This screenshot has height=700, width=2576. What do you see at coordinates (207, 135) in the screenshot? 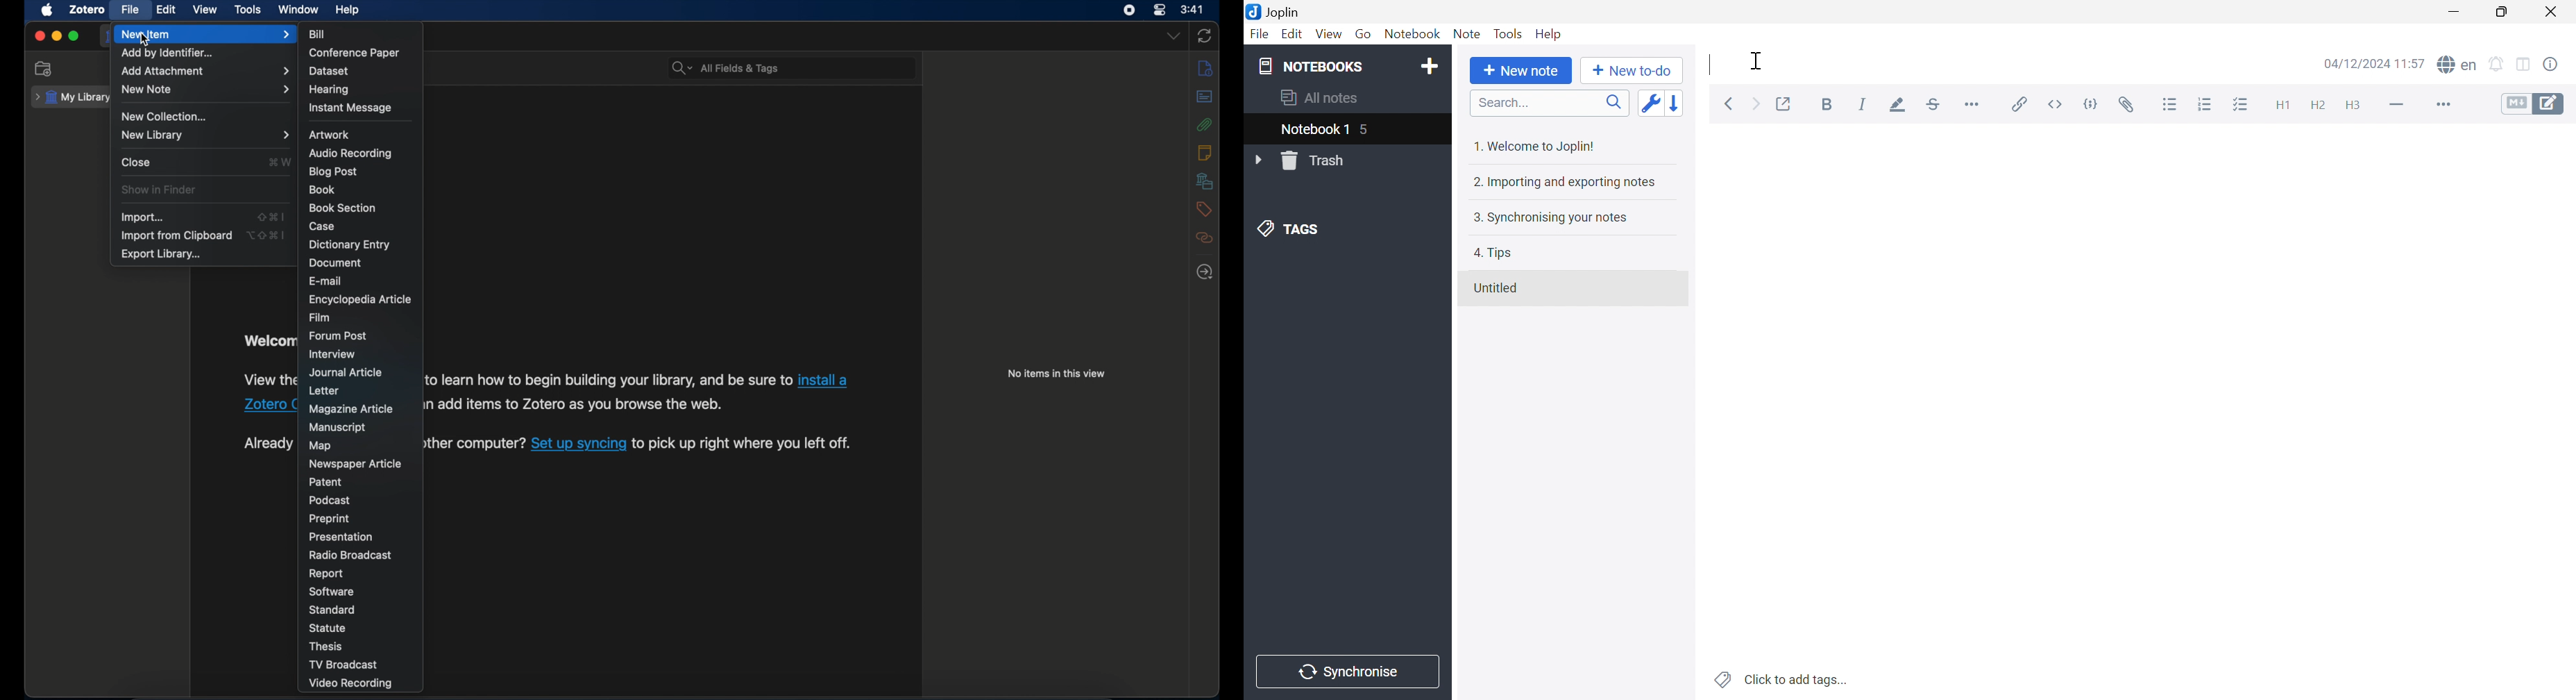
I see `new library` at bounding box center [207, 135].